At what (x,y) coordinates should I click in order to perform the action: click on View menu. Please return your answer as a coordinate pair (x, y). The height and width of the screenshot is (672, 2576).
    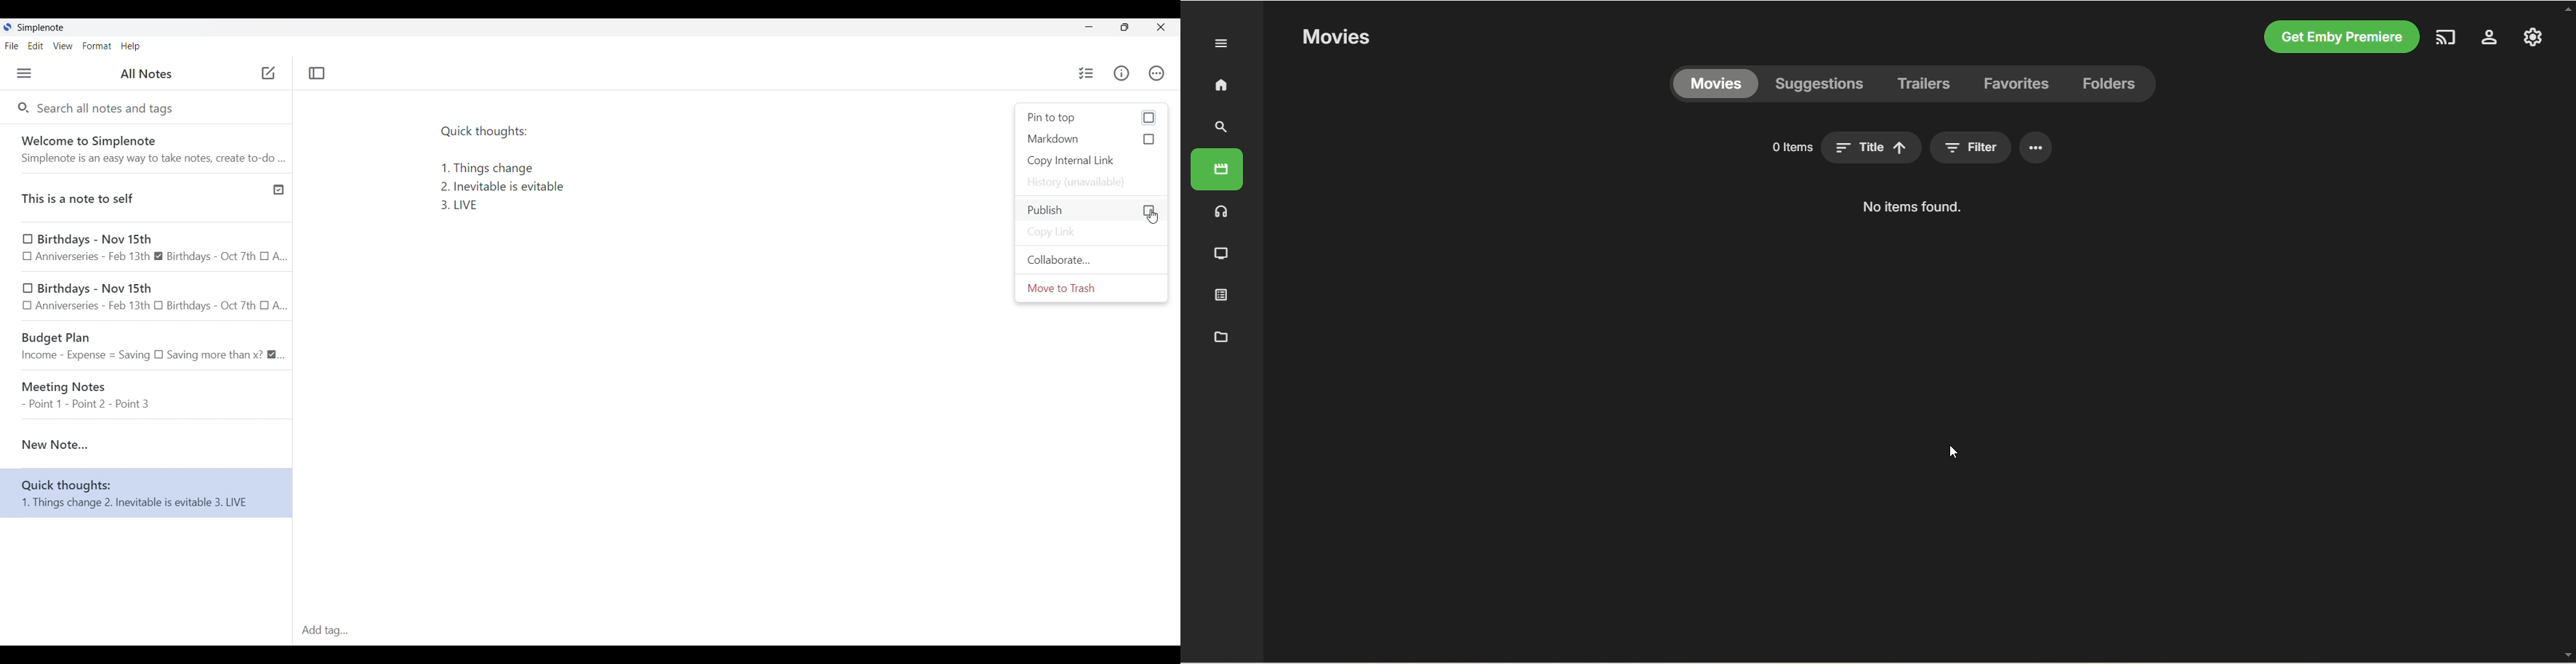
    Looking at the image, I should click on (63, 45).